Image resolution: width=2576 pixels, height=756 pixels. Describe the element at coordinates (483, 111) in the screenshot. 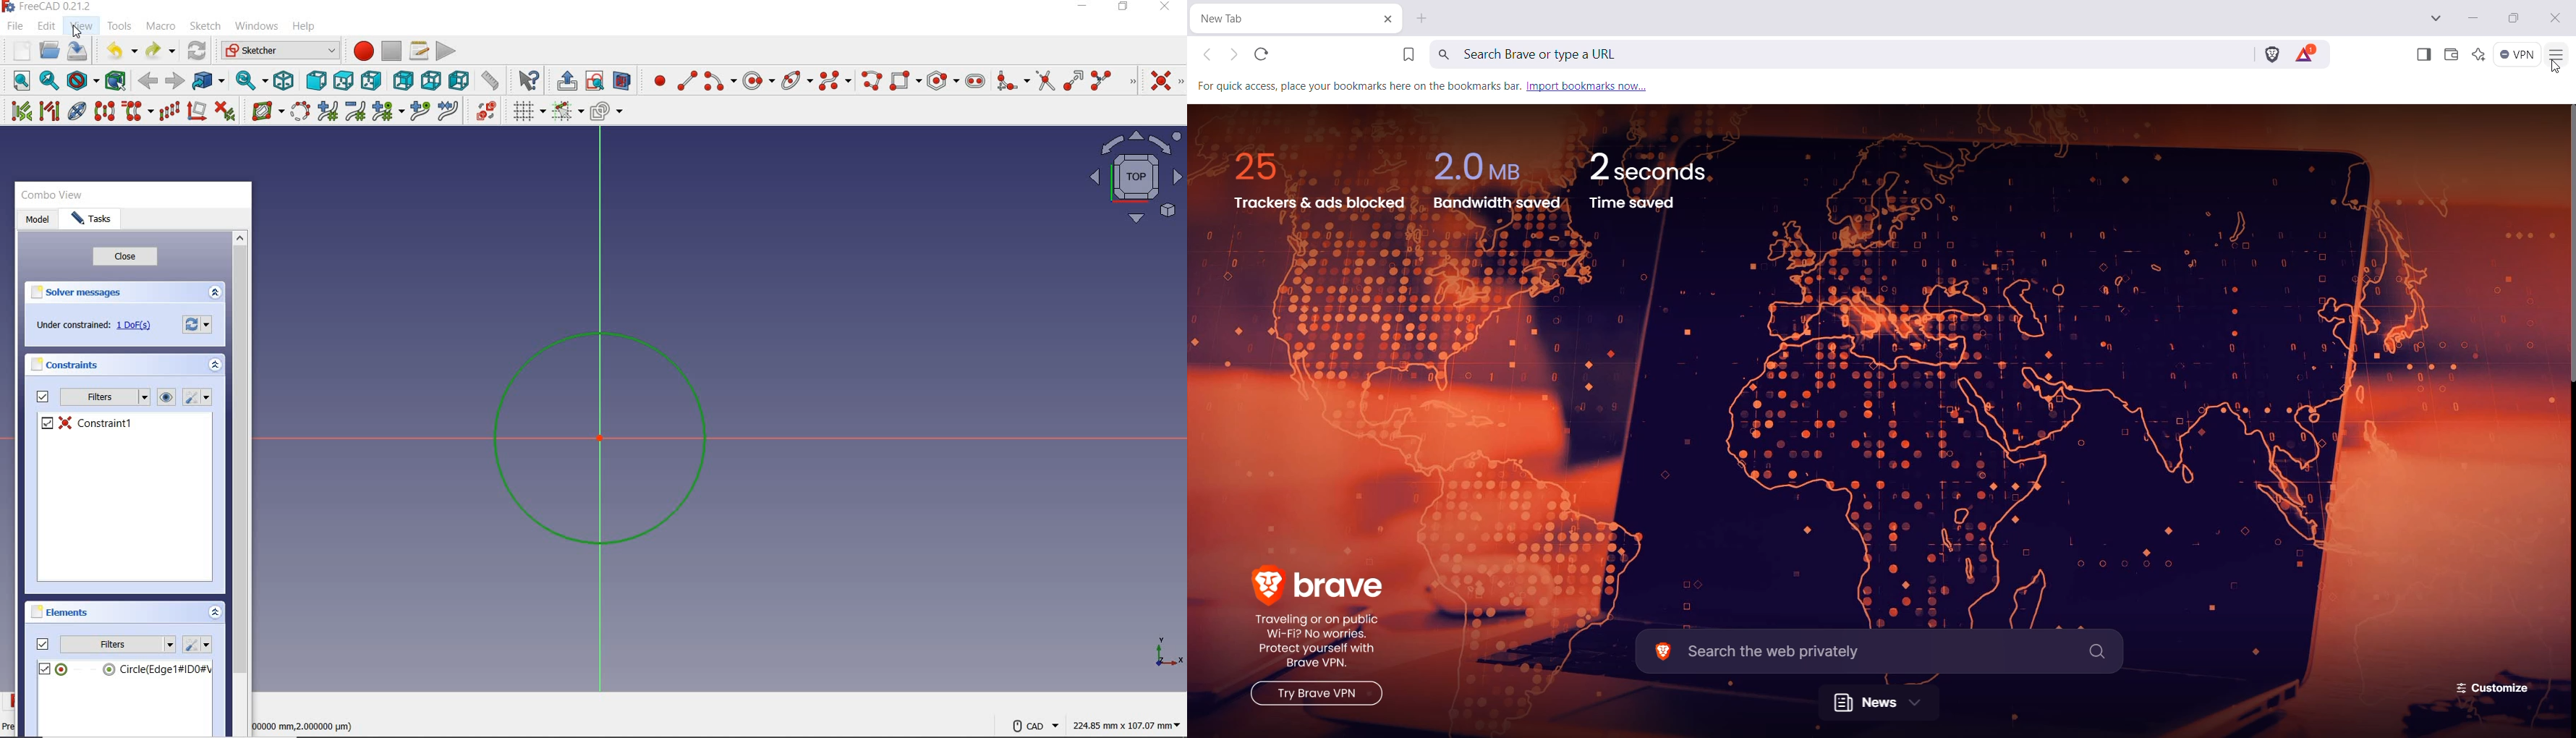

I see `switch virtual space` at that location.